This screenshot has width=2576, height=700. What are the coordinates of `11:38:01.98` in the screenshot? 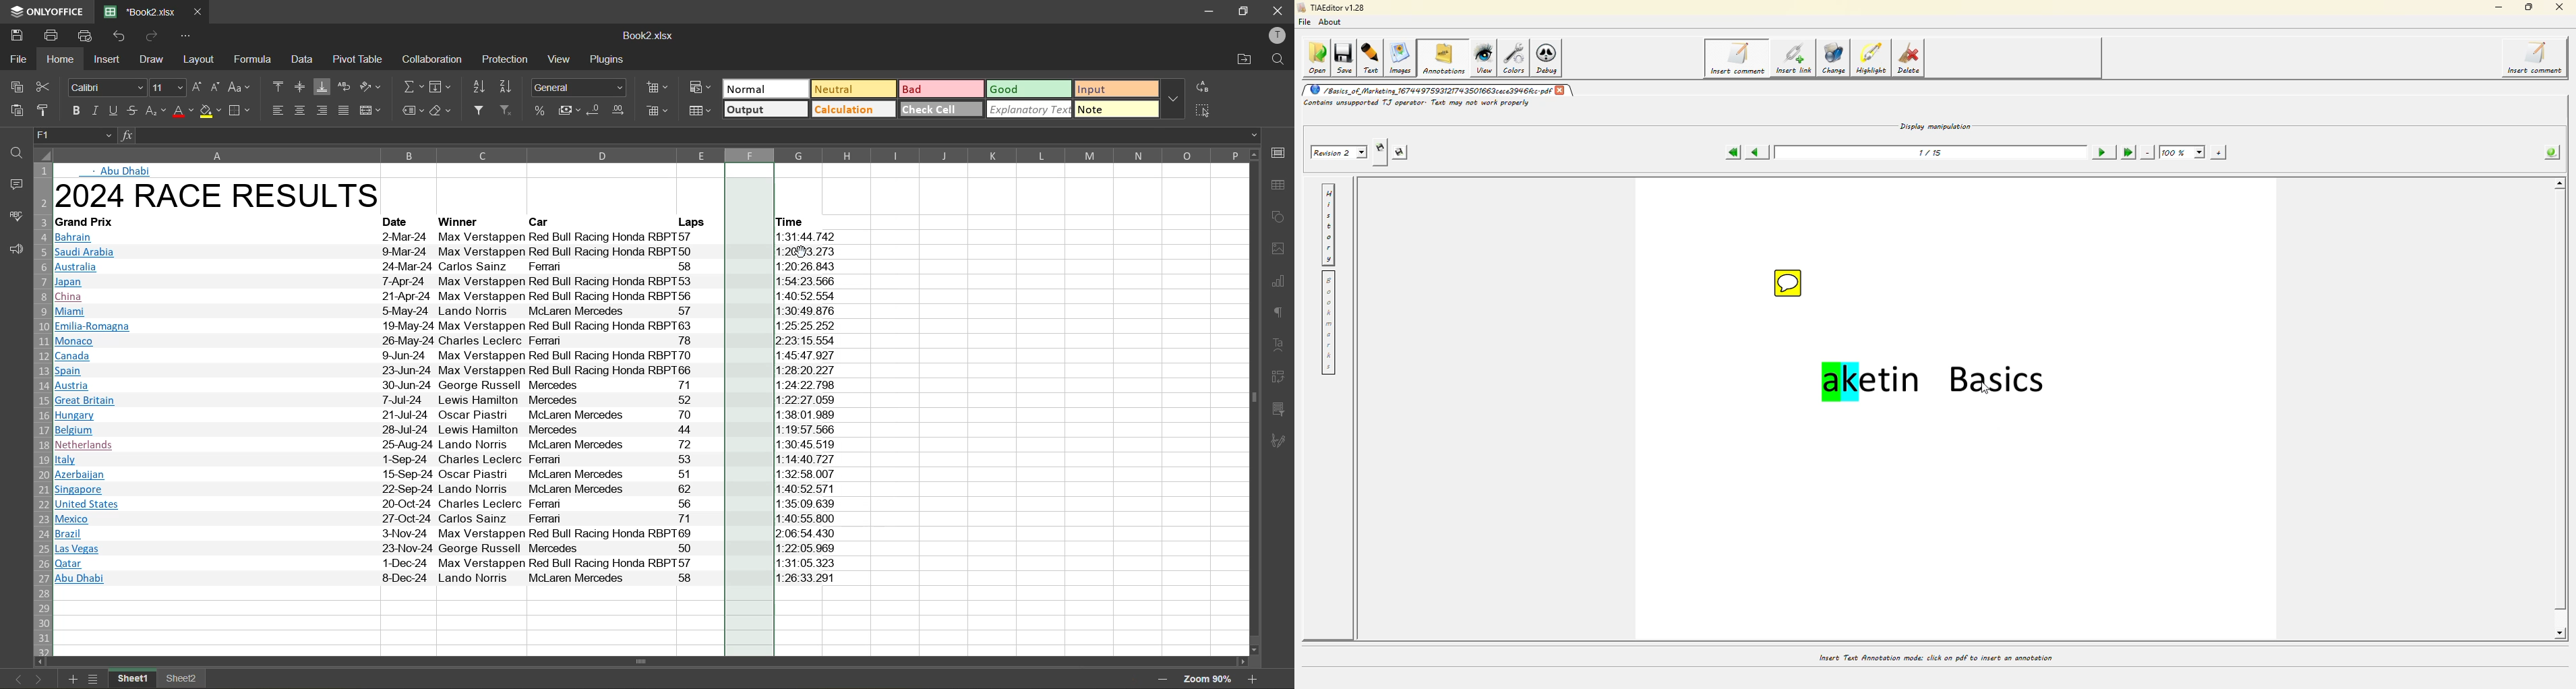 It's located at (804, 415).